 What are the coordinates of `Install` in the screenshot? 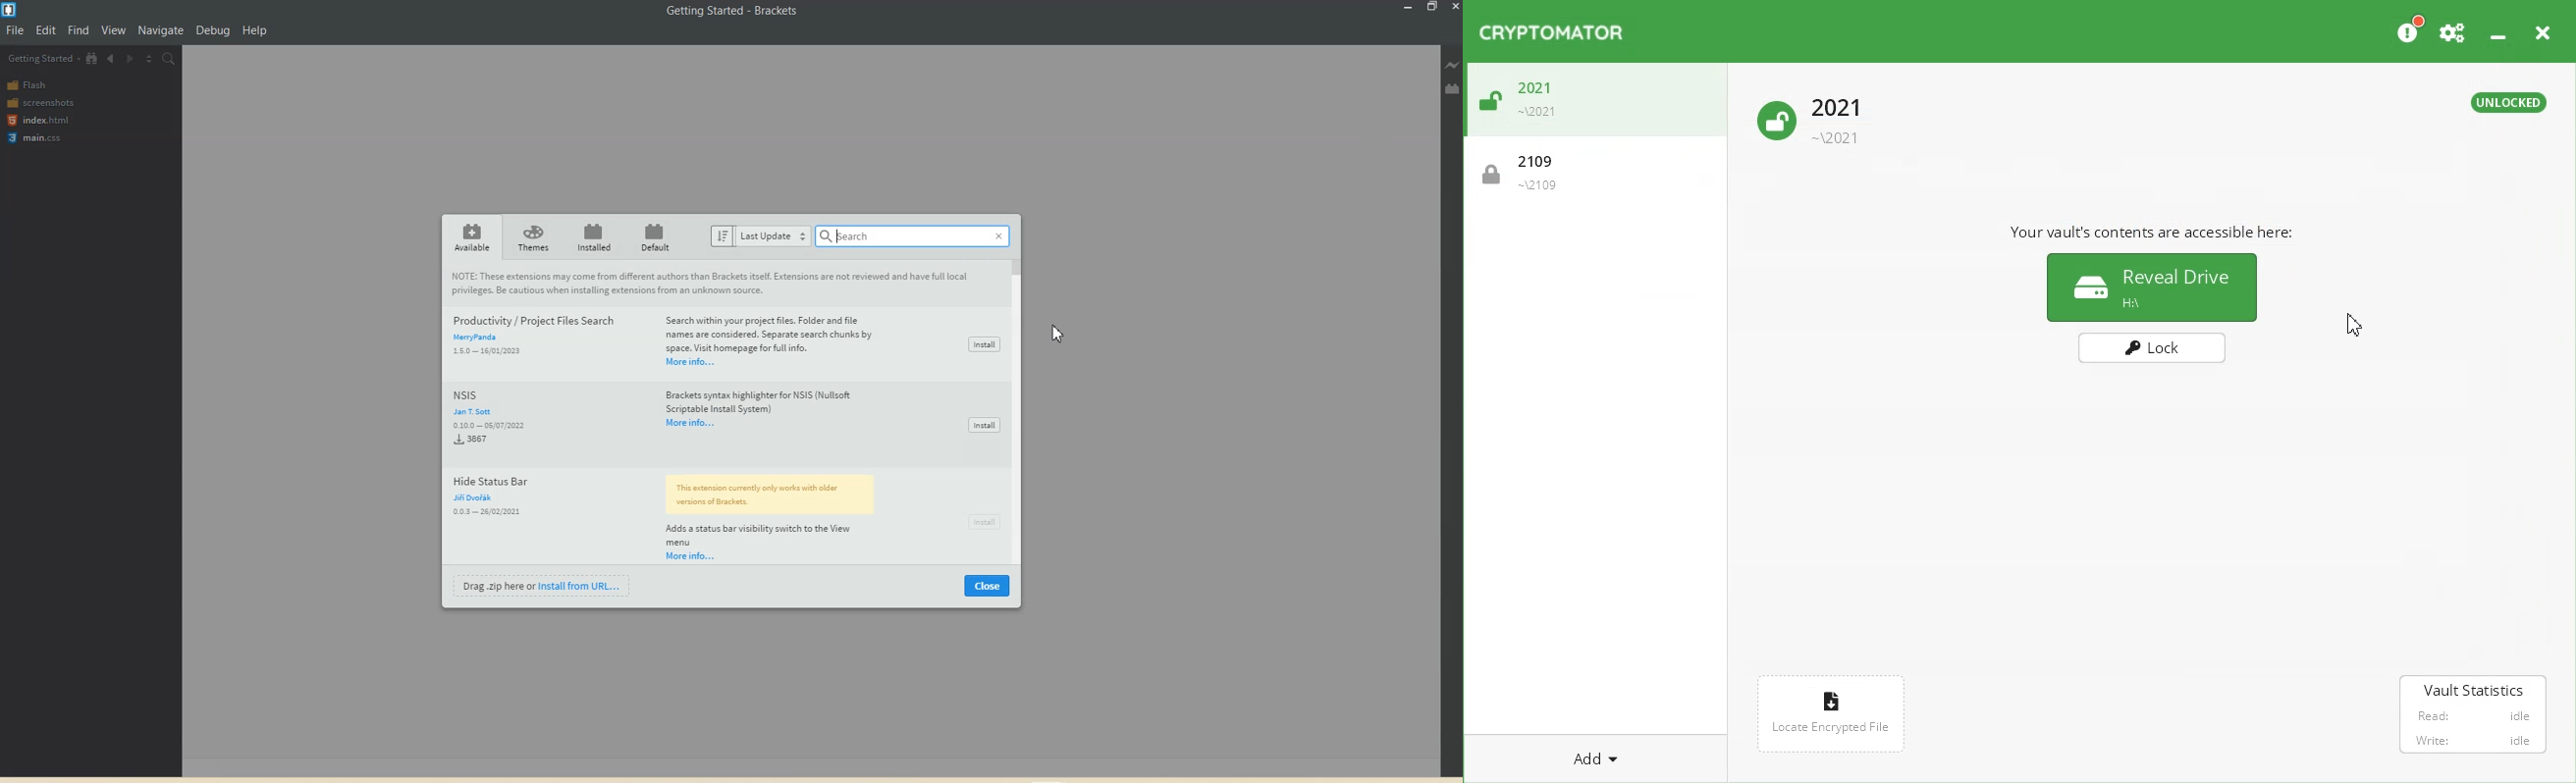 It's located at (985, 344).